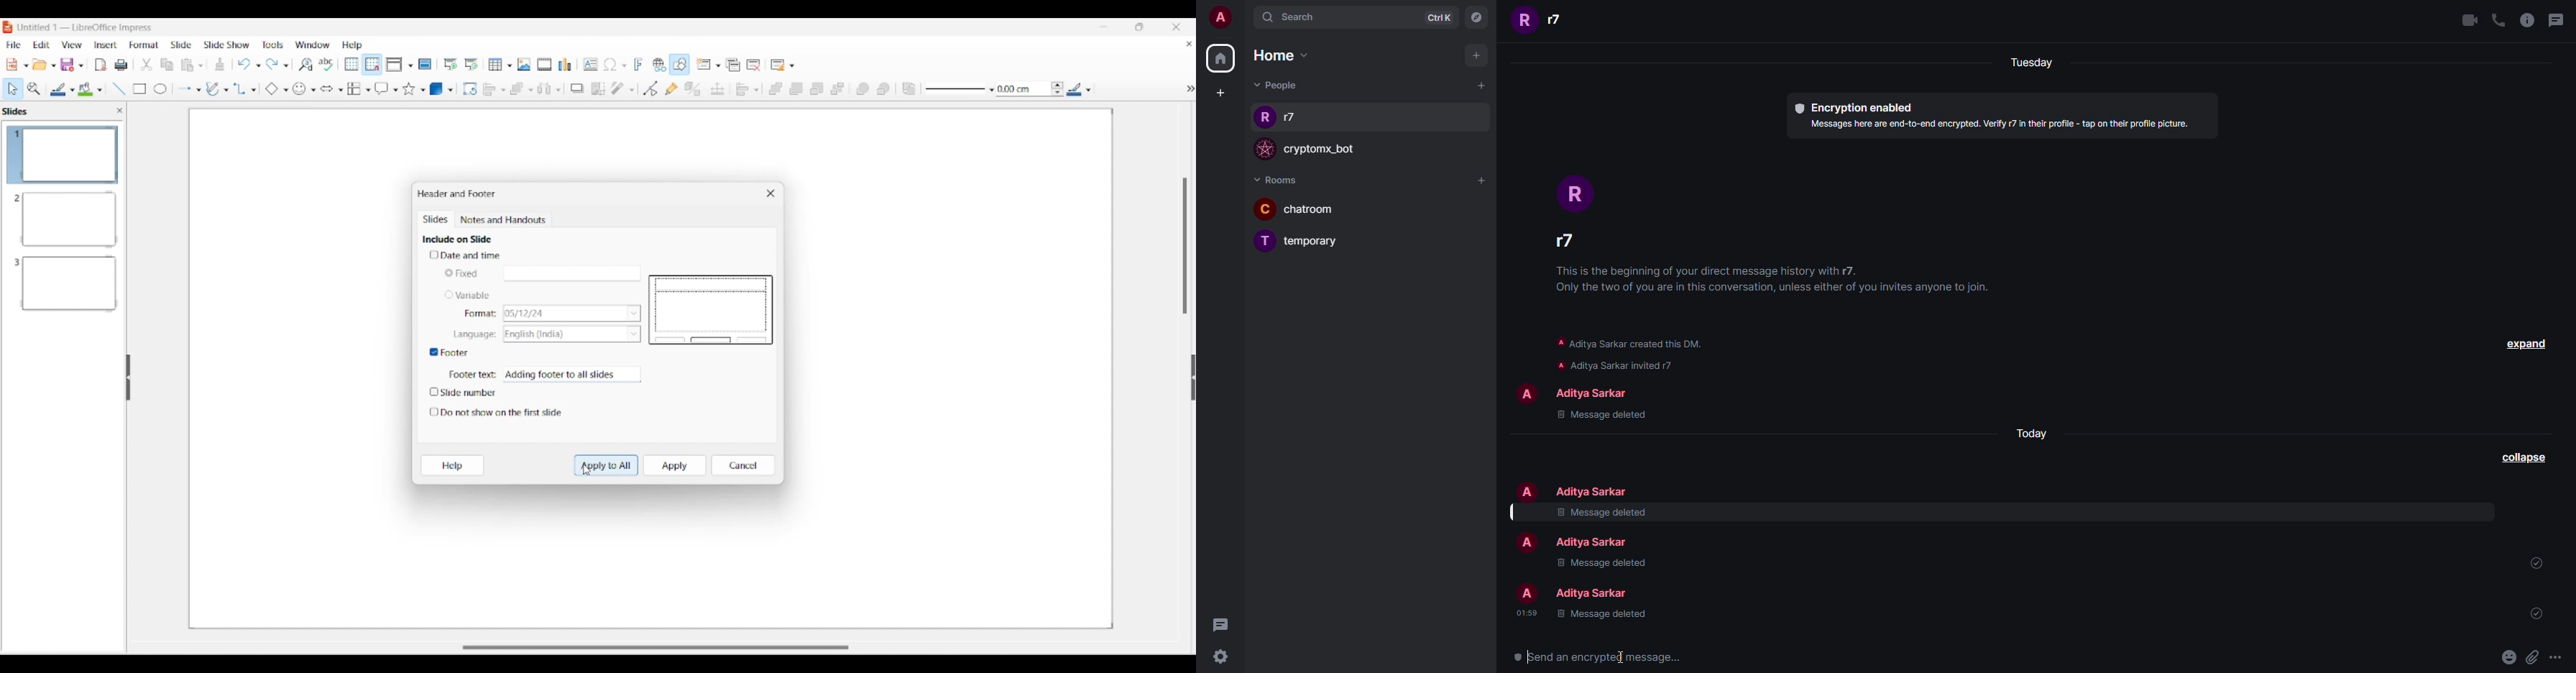 This screenshot has height=700, width=2576. What do you see at coordinates (1476, 55) in the screenshot?
I see `add` at bounding box center [1476, 55].